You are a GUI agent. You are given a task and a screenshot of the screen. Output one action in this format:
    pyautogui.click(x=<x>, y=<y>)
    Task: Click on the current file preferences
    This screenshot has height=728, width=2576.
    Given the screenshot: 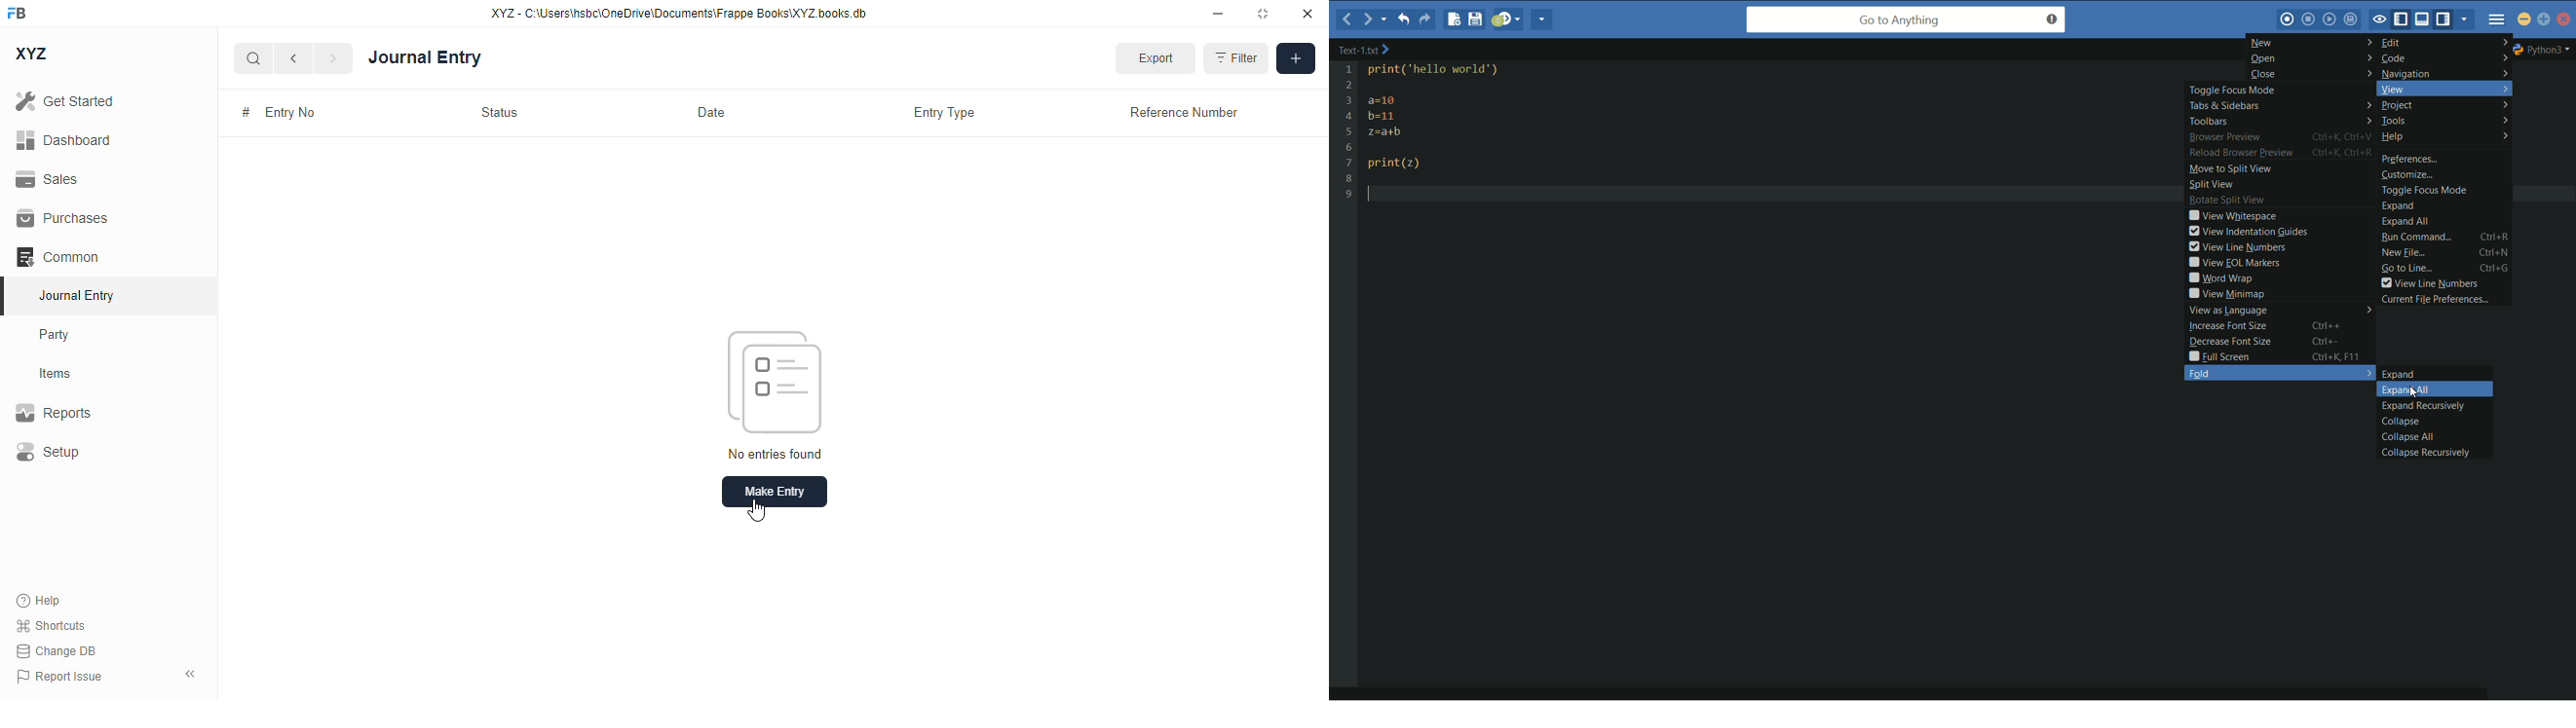 What is the action you would take?
    pyautogui.click(x=2437, y=299)
    